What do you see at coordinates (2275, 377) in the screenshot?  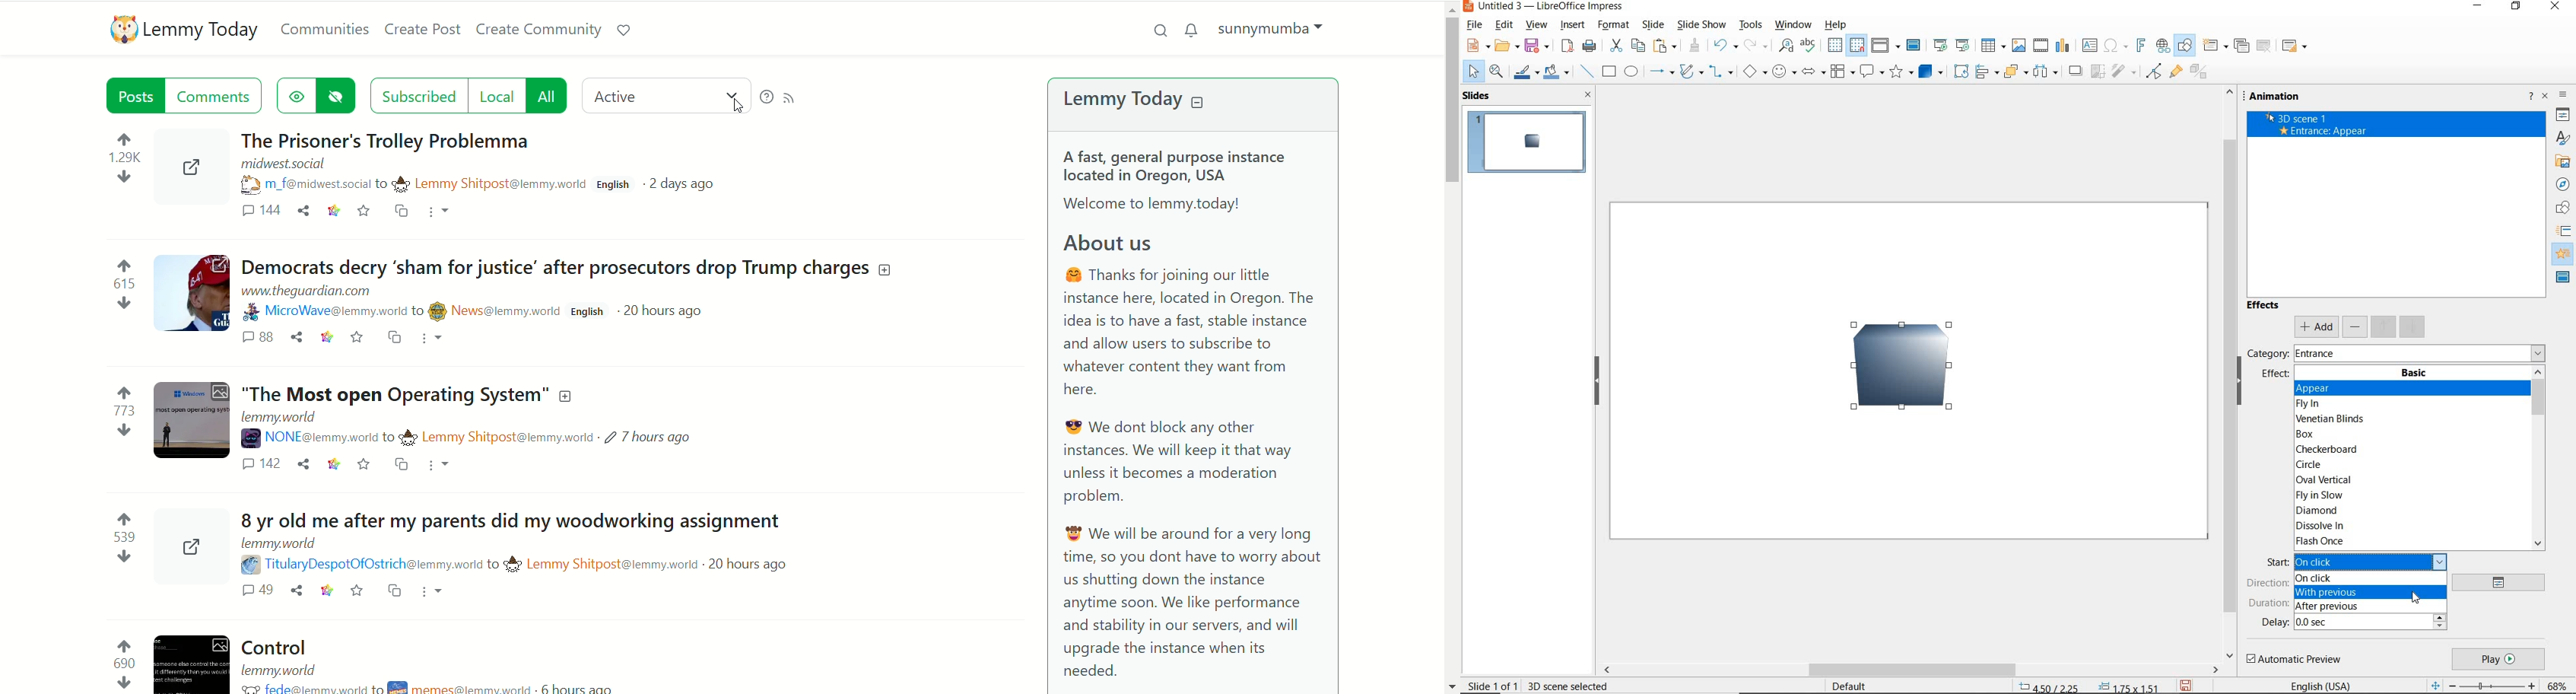 I see `effect` at bounding box center [2275, 377].